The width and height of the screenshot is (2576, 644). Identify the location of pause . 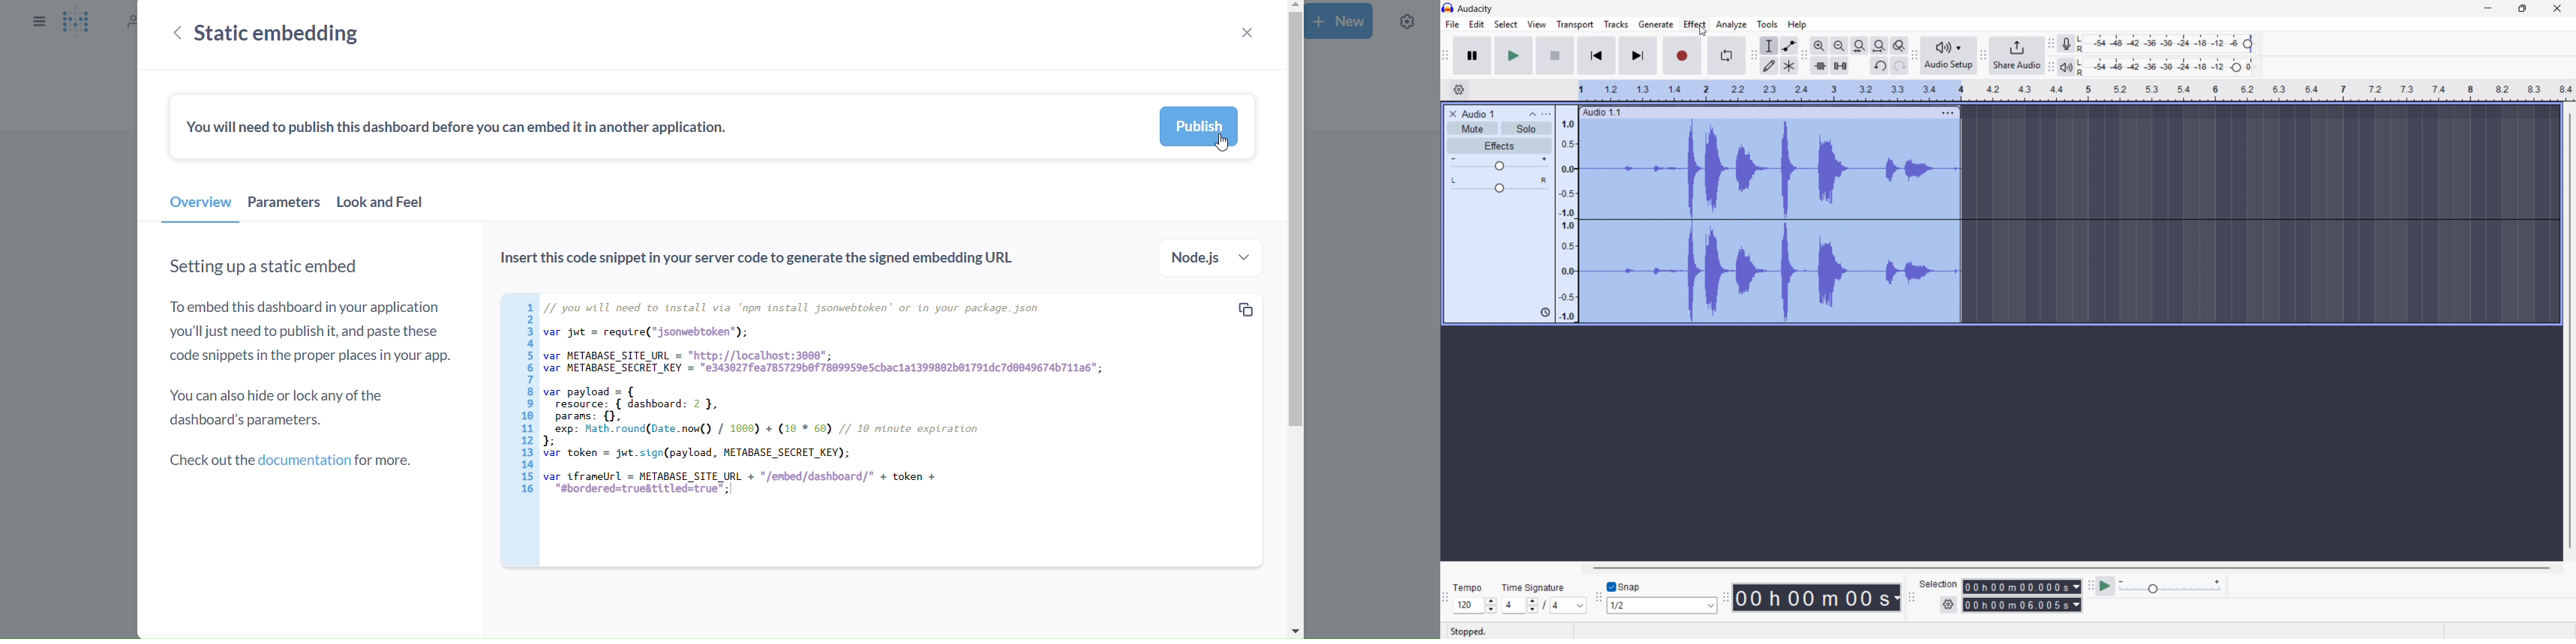
(1472, 55).